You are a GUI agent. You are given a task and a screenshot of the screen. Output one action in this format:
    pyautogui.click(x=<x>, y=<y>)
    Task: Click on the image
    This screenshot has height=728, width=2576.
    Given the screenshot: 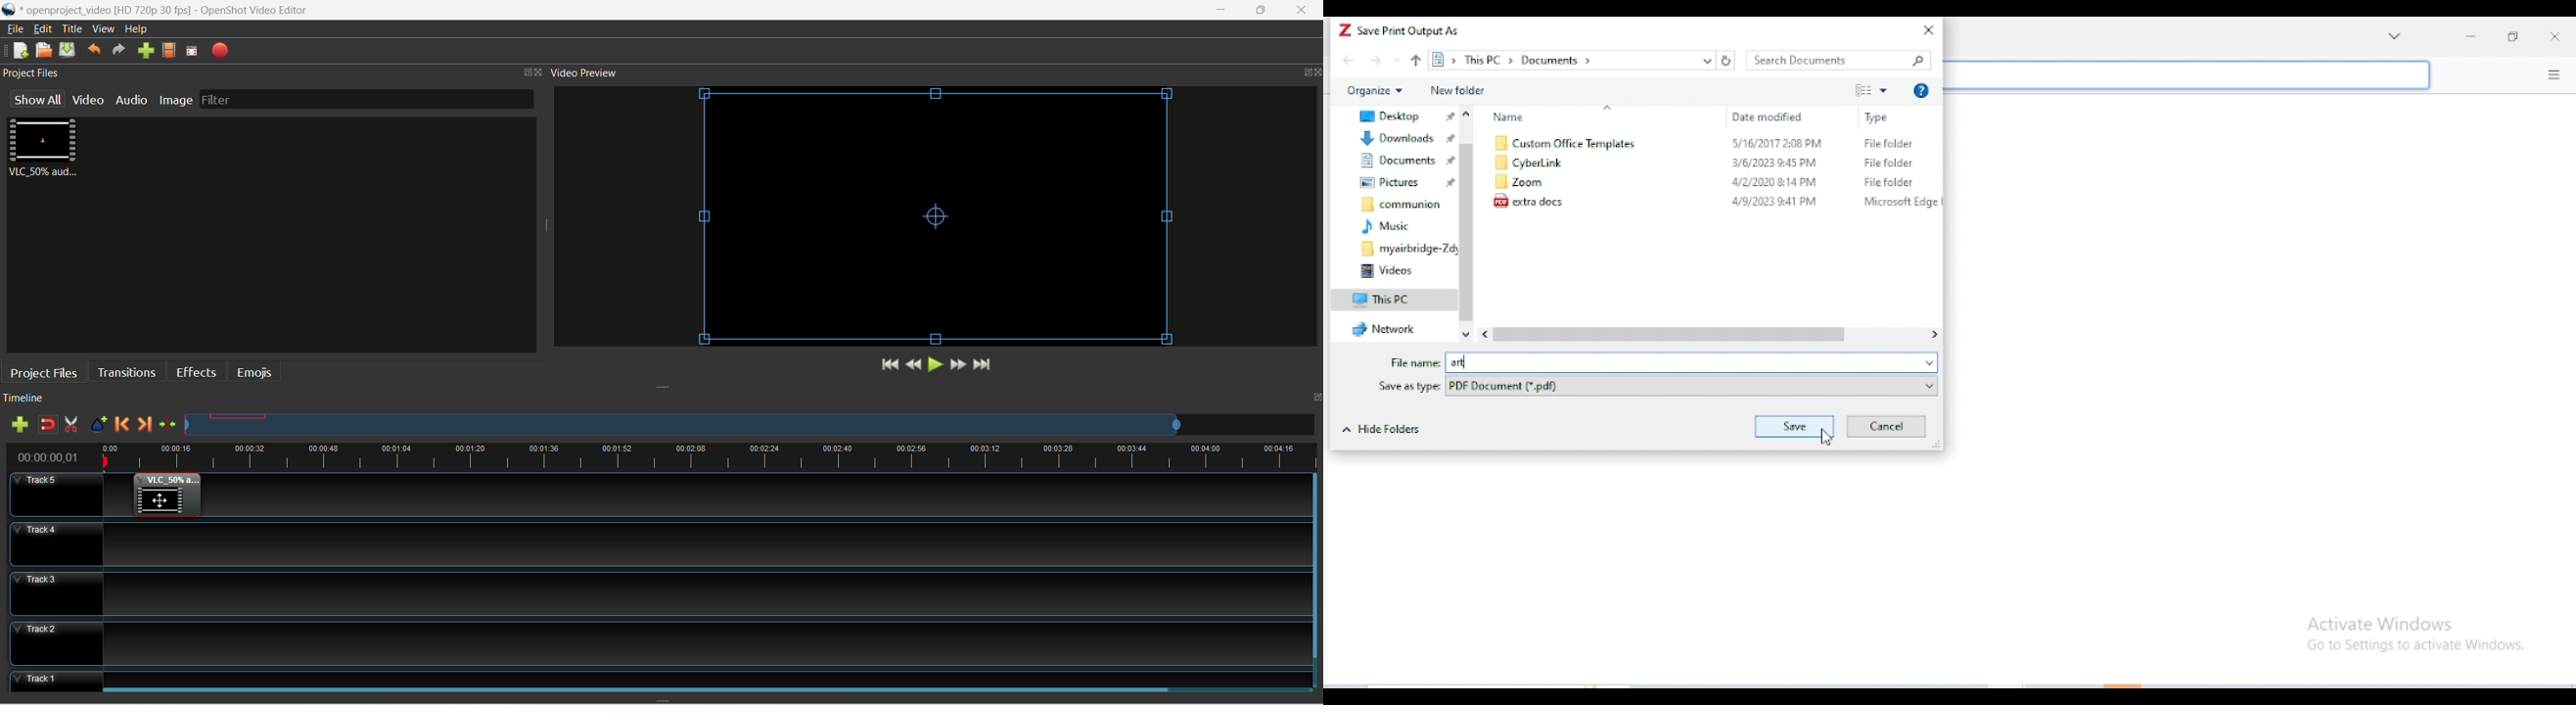 What is the action you would take?
    pyautogui.click(x=176, y=100)
    